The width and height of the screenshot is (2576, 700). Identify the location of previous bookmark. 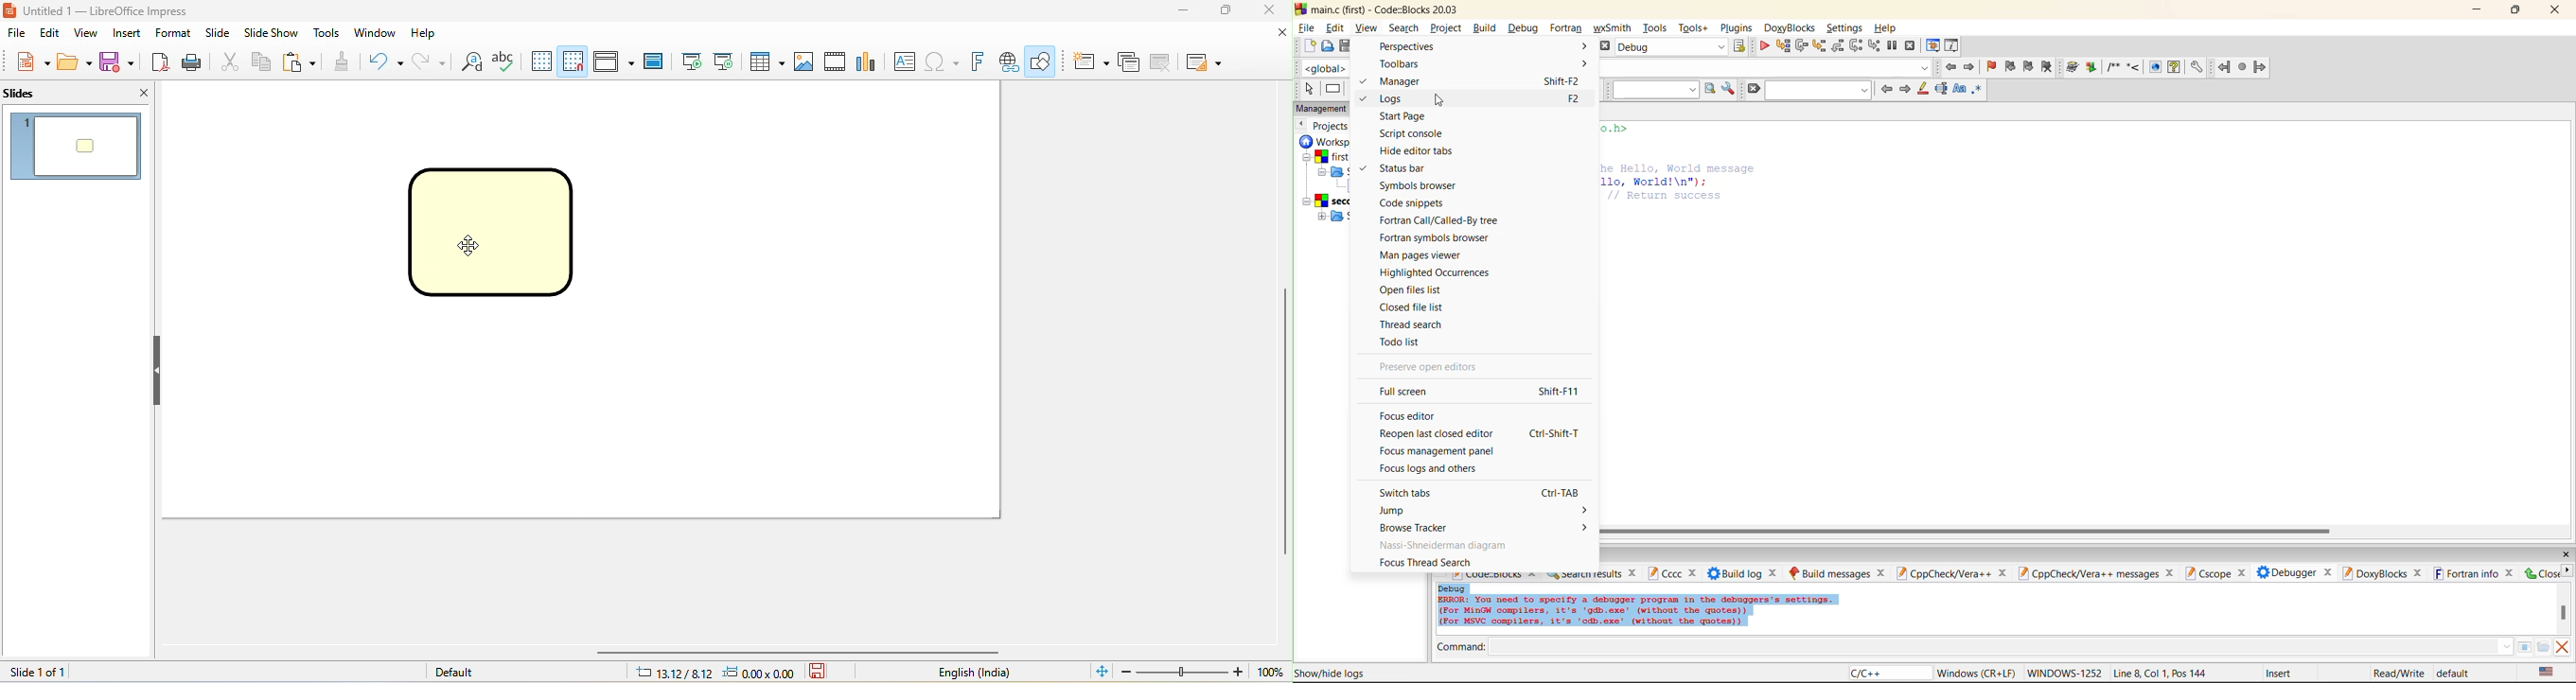
(2010, 66).